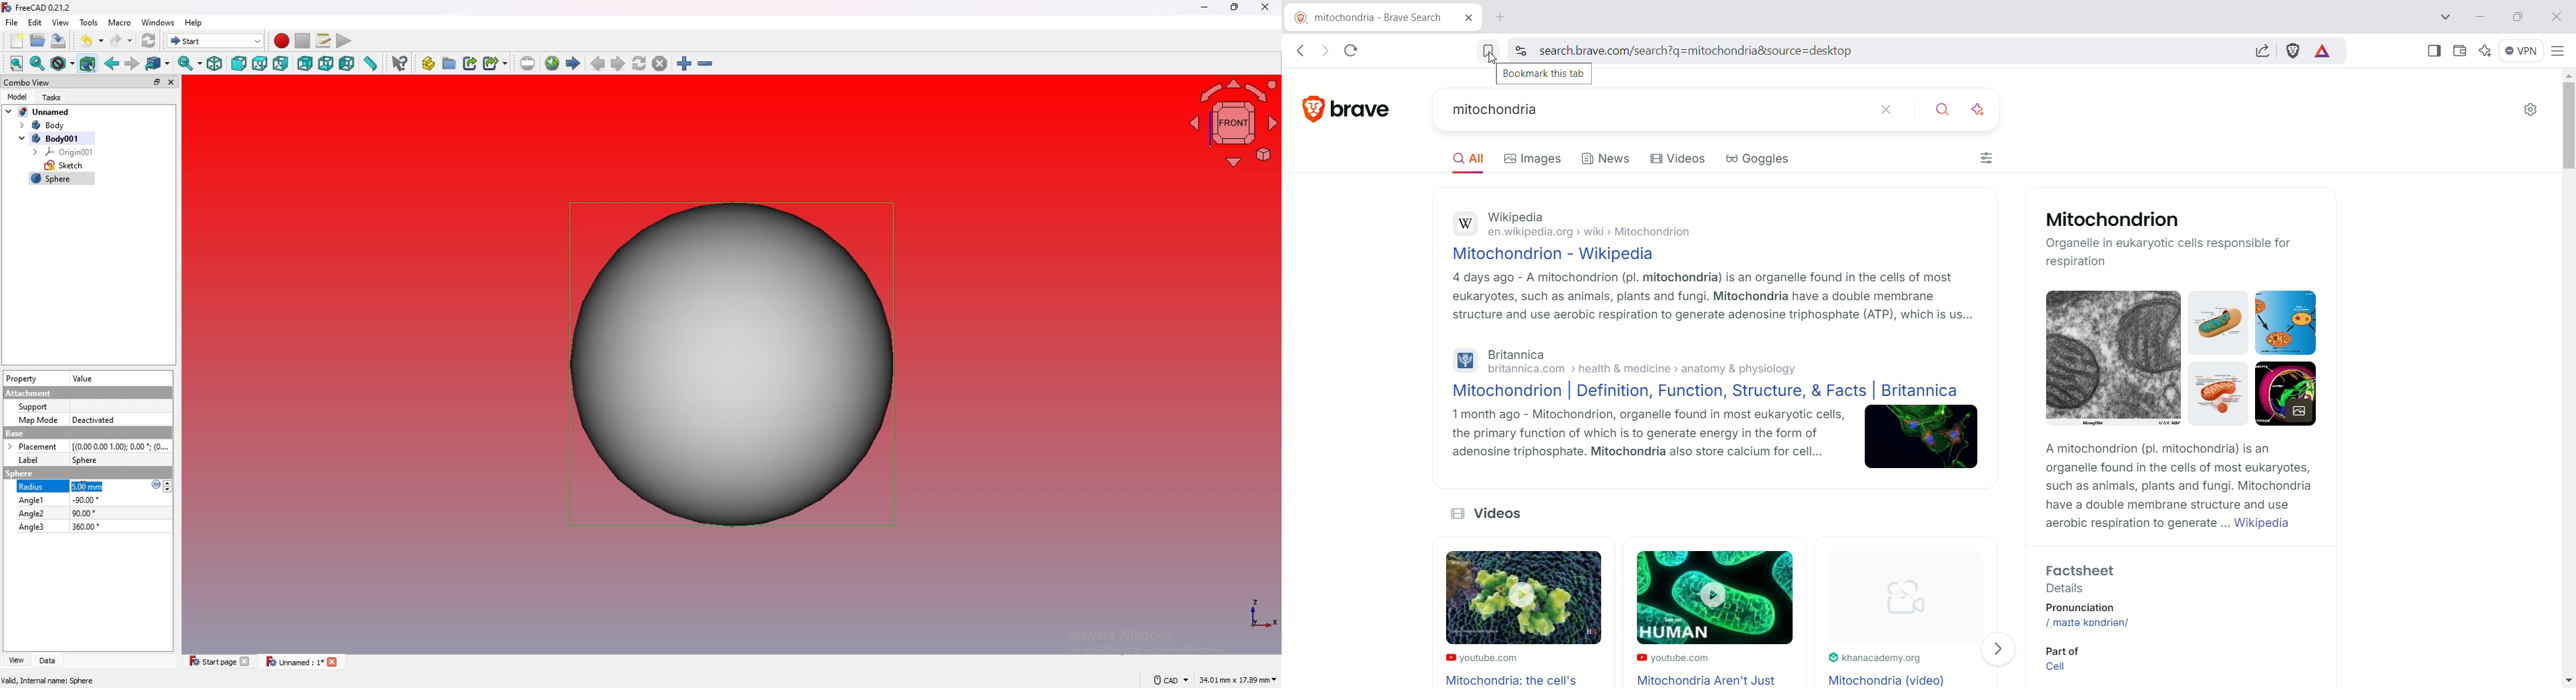 This screenshot has height=700, width=2576. I want to click on Videos, so click(1499, 513).